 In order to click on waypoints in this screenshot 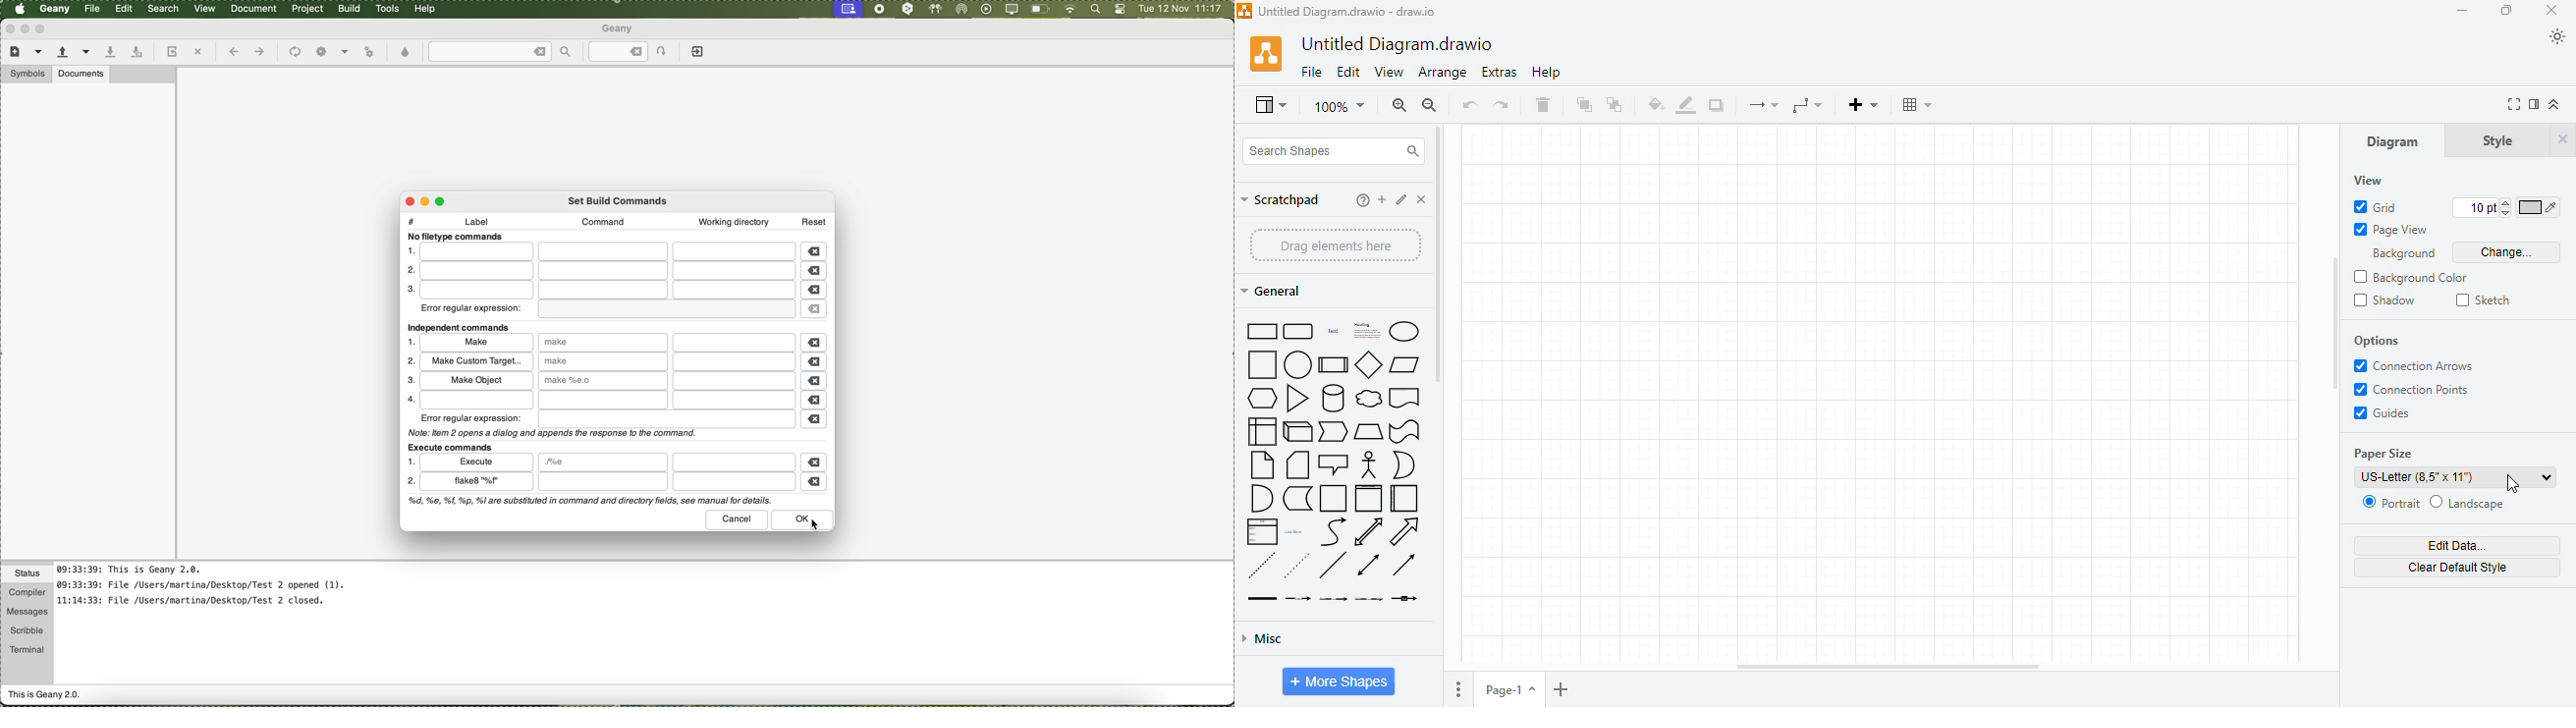, I will do `click(1806, 105)`.